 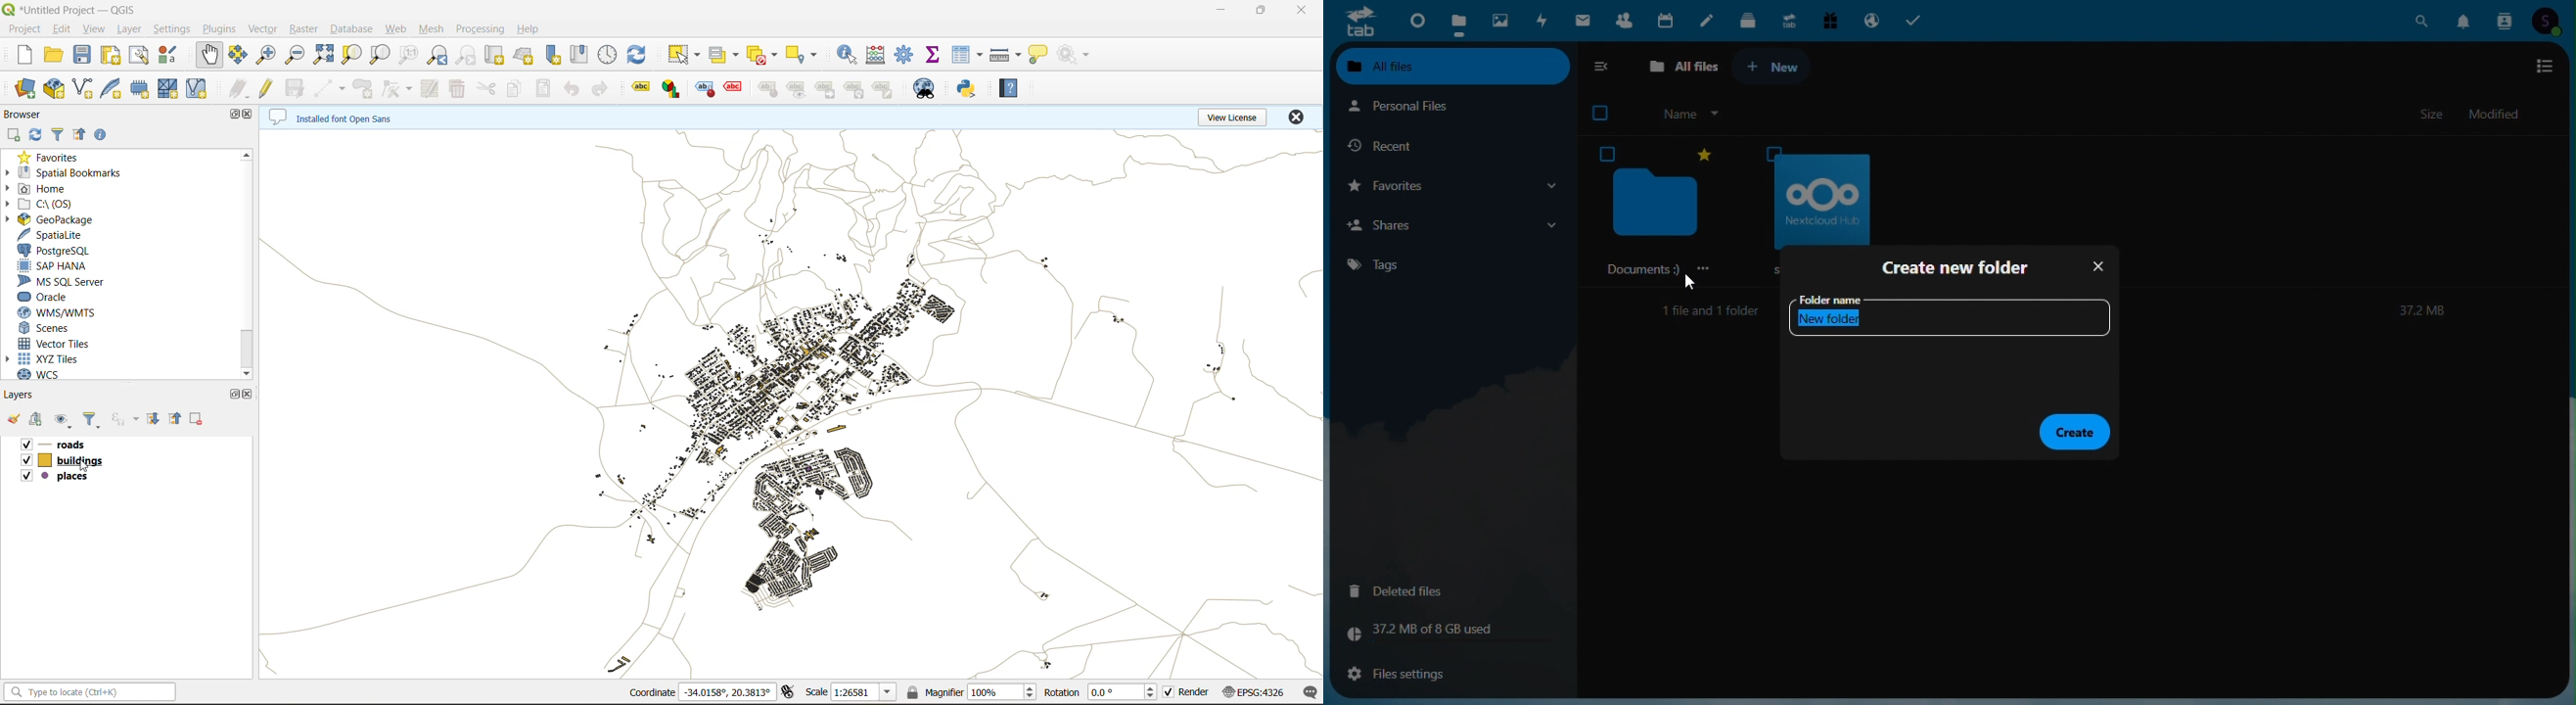 I want to click on layer, so click(x=129, y=30).